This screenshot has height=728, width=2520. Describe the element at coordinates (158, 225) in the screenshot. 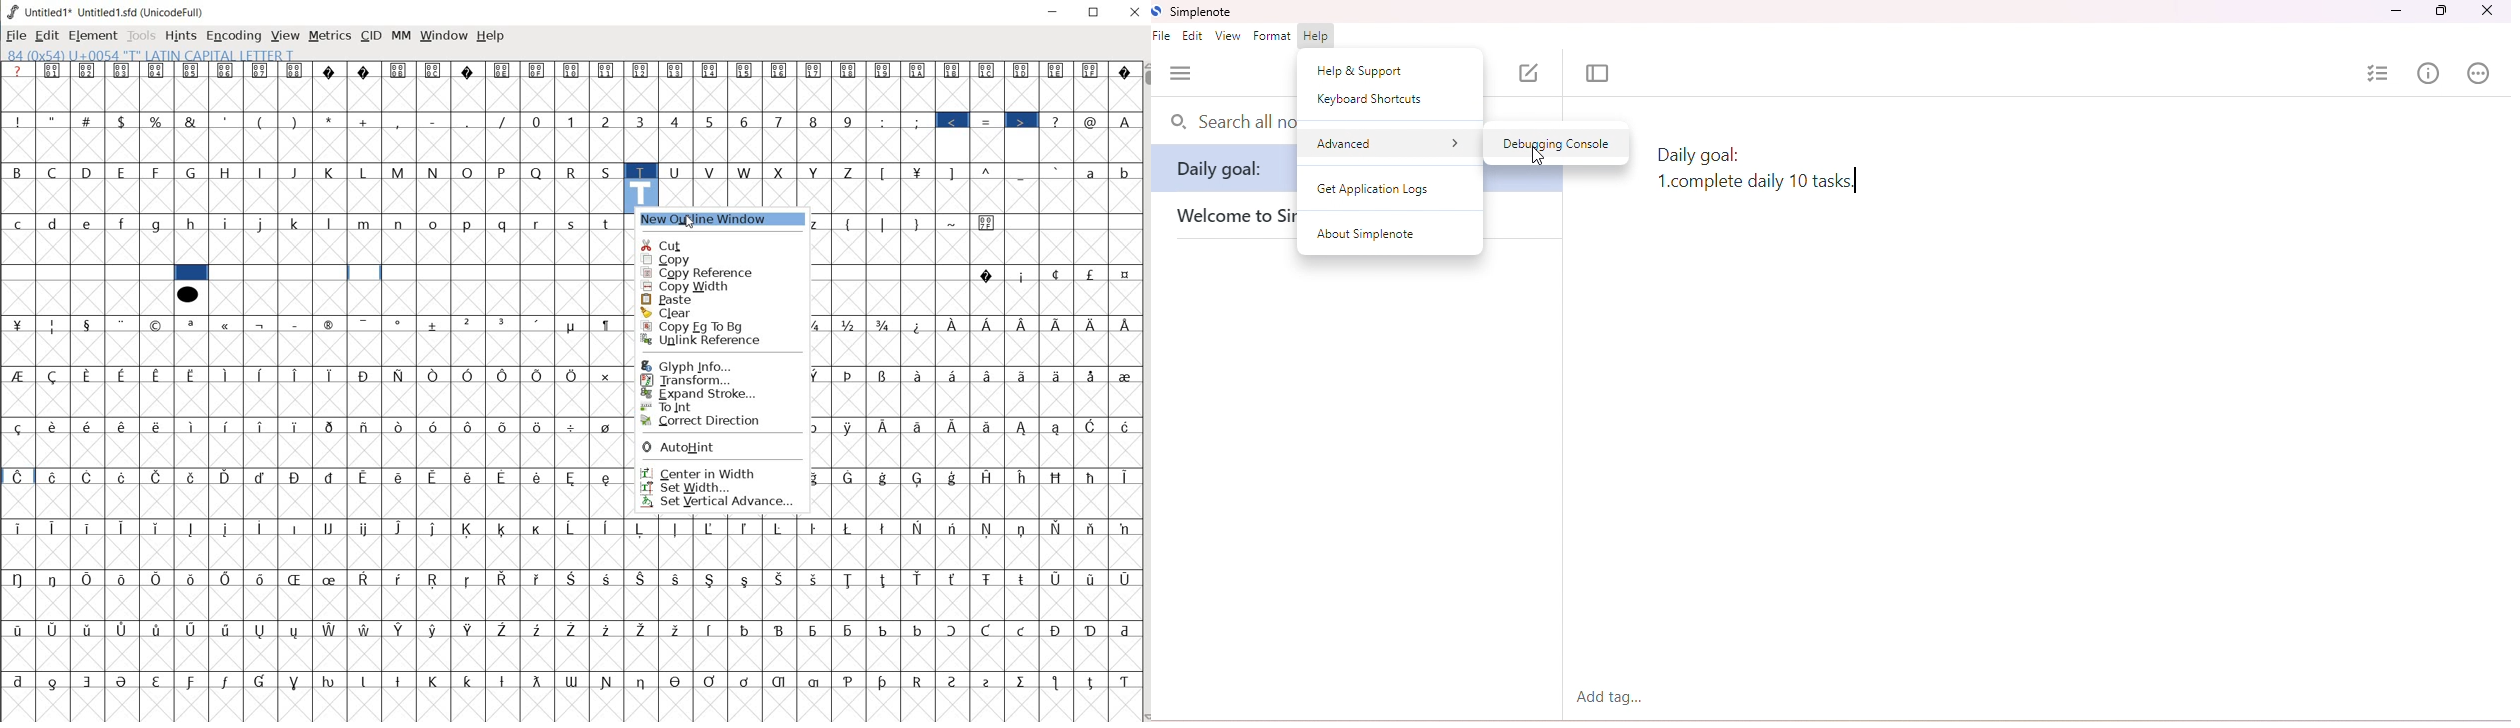

I see `g` at that location.